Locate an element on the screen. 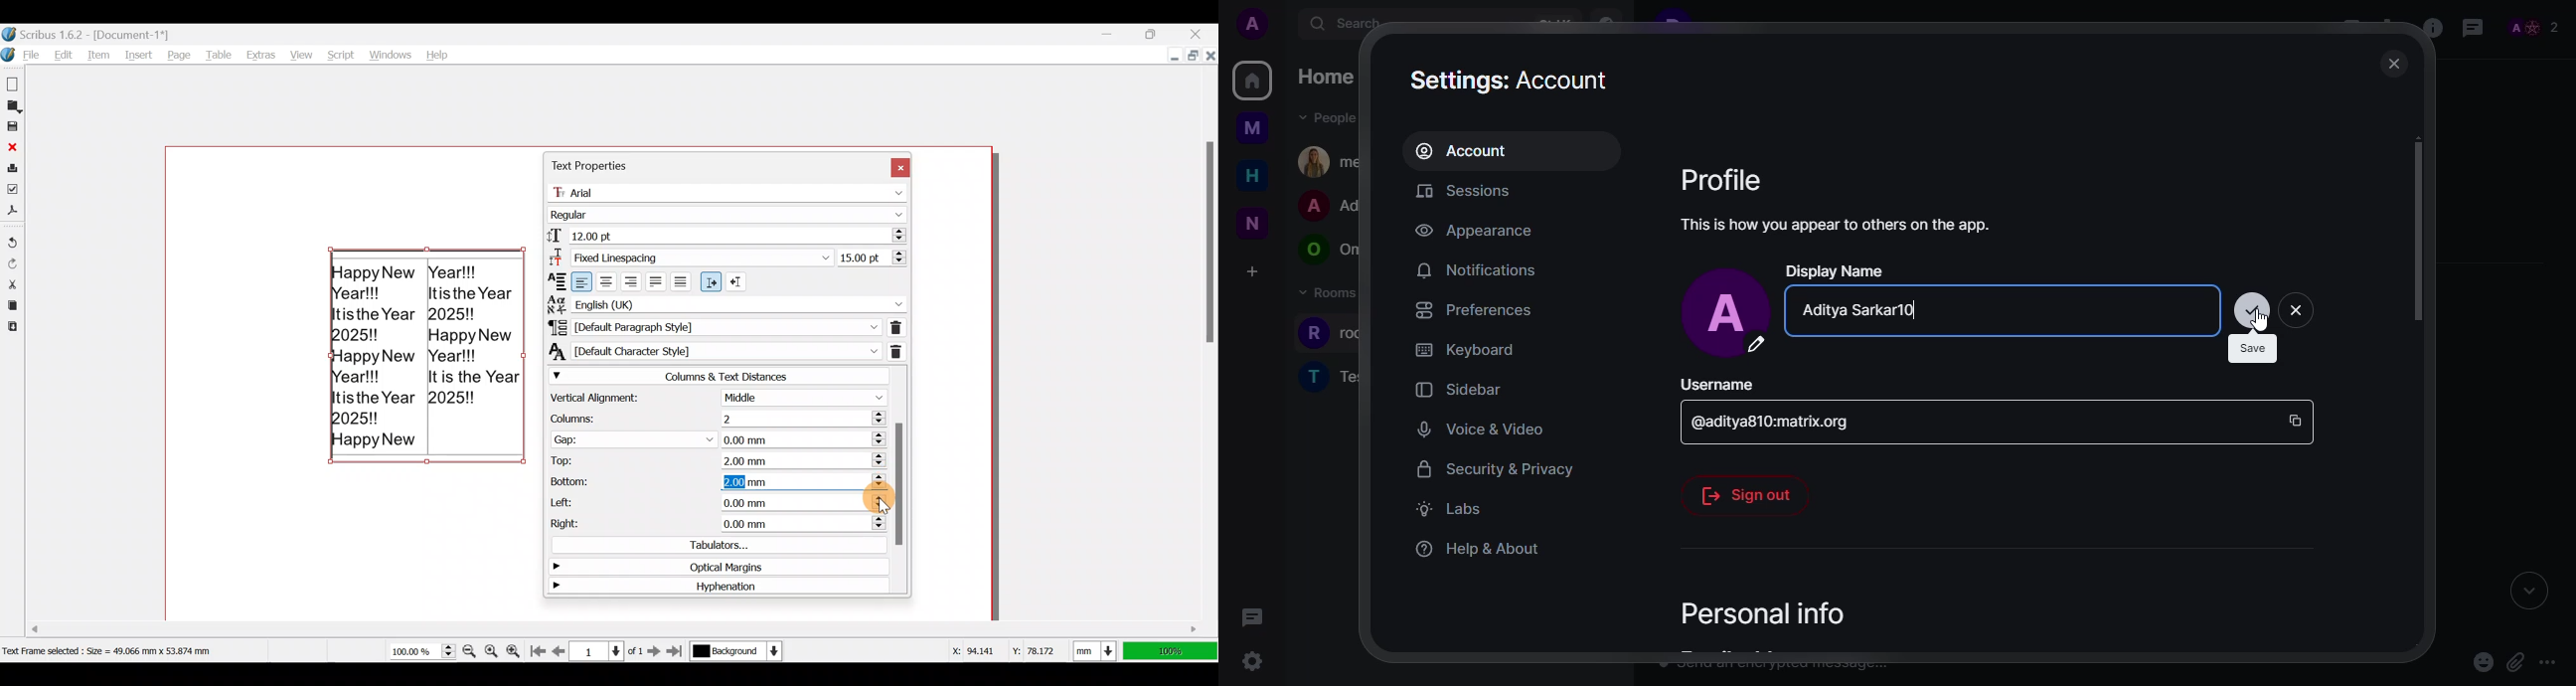 The height and width of the screenshot is (700, 2576). Text language is located at coordinates (726, 302).